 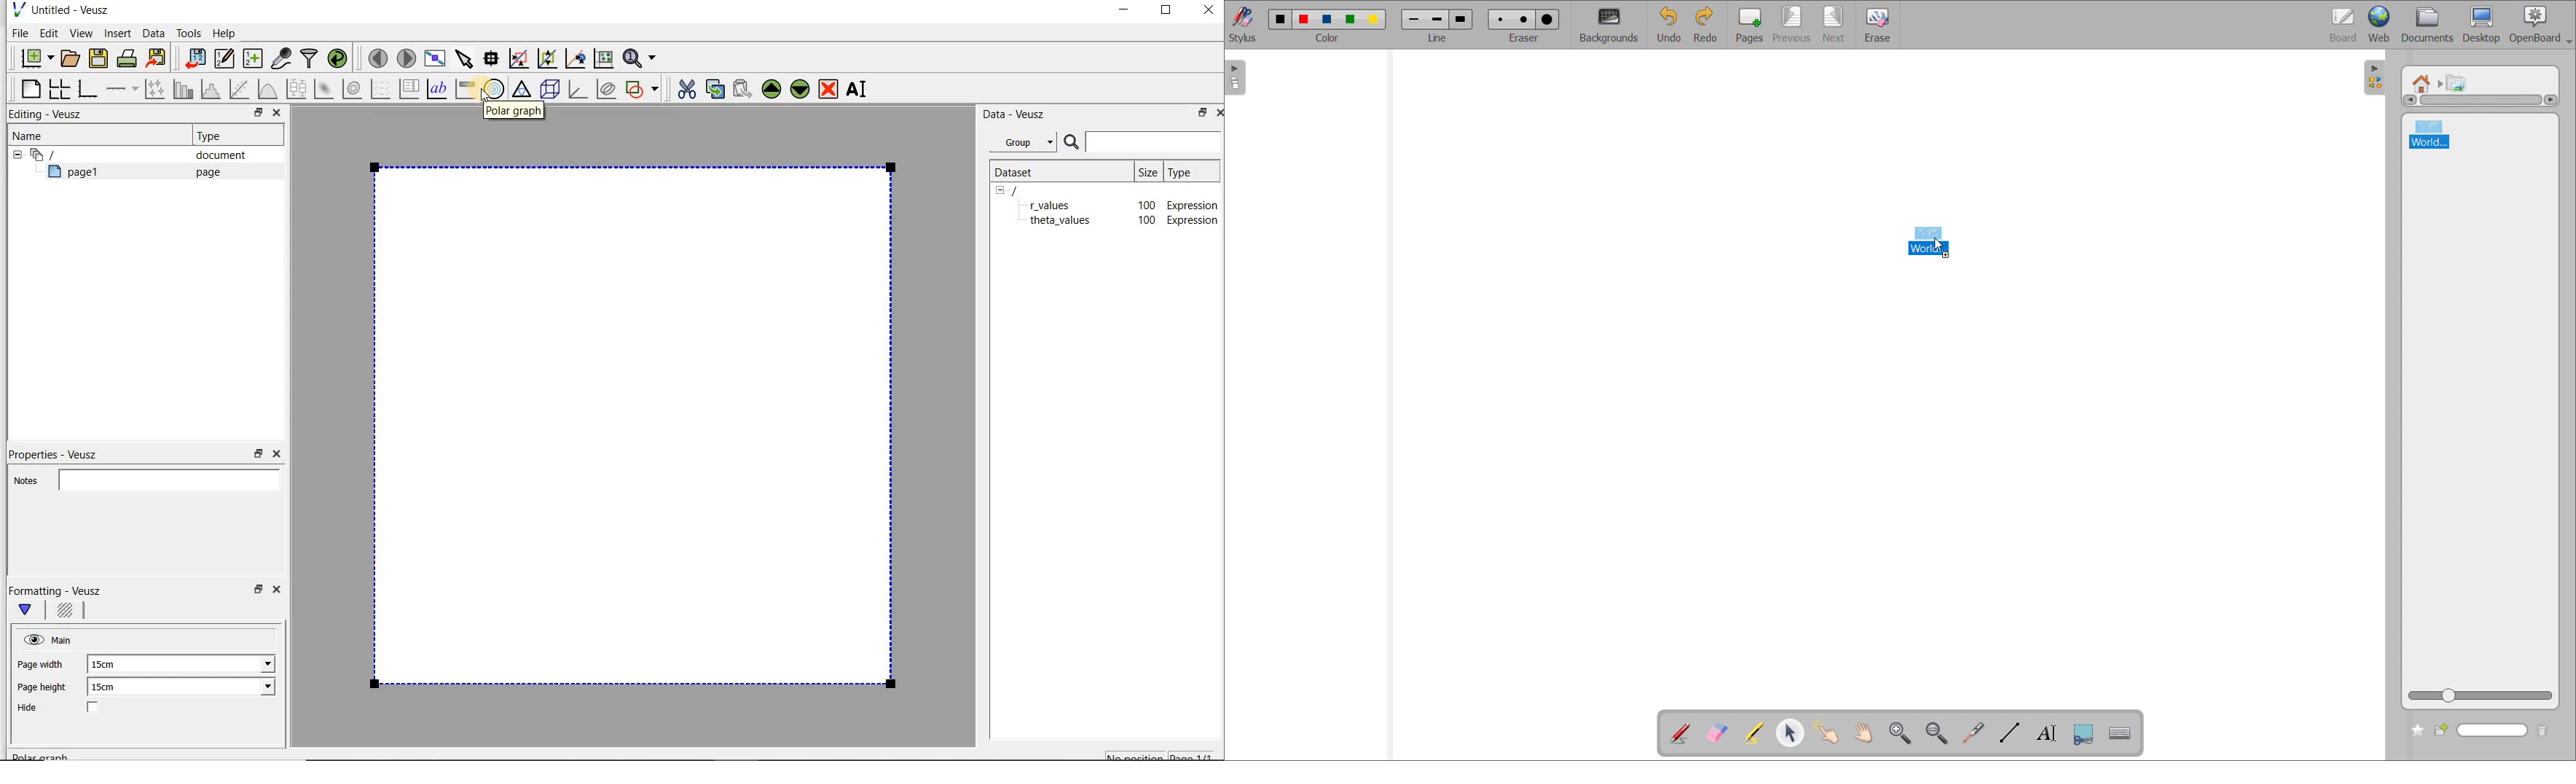 I want to click on plot box plots, so click(x=296, y=90).